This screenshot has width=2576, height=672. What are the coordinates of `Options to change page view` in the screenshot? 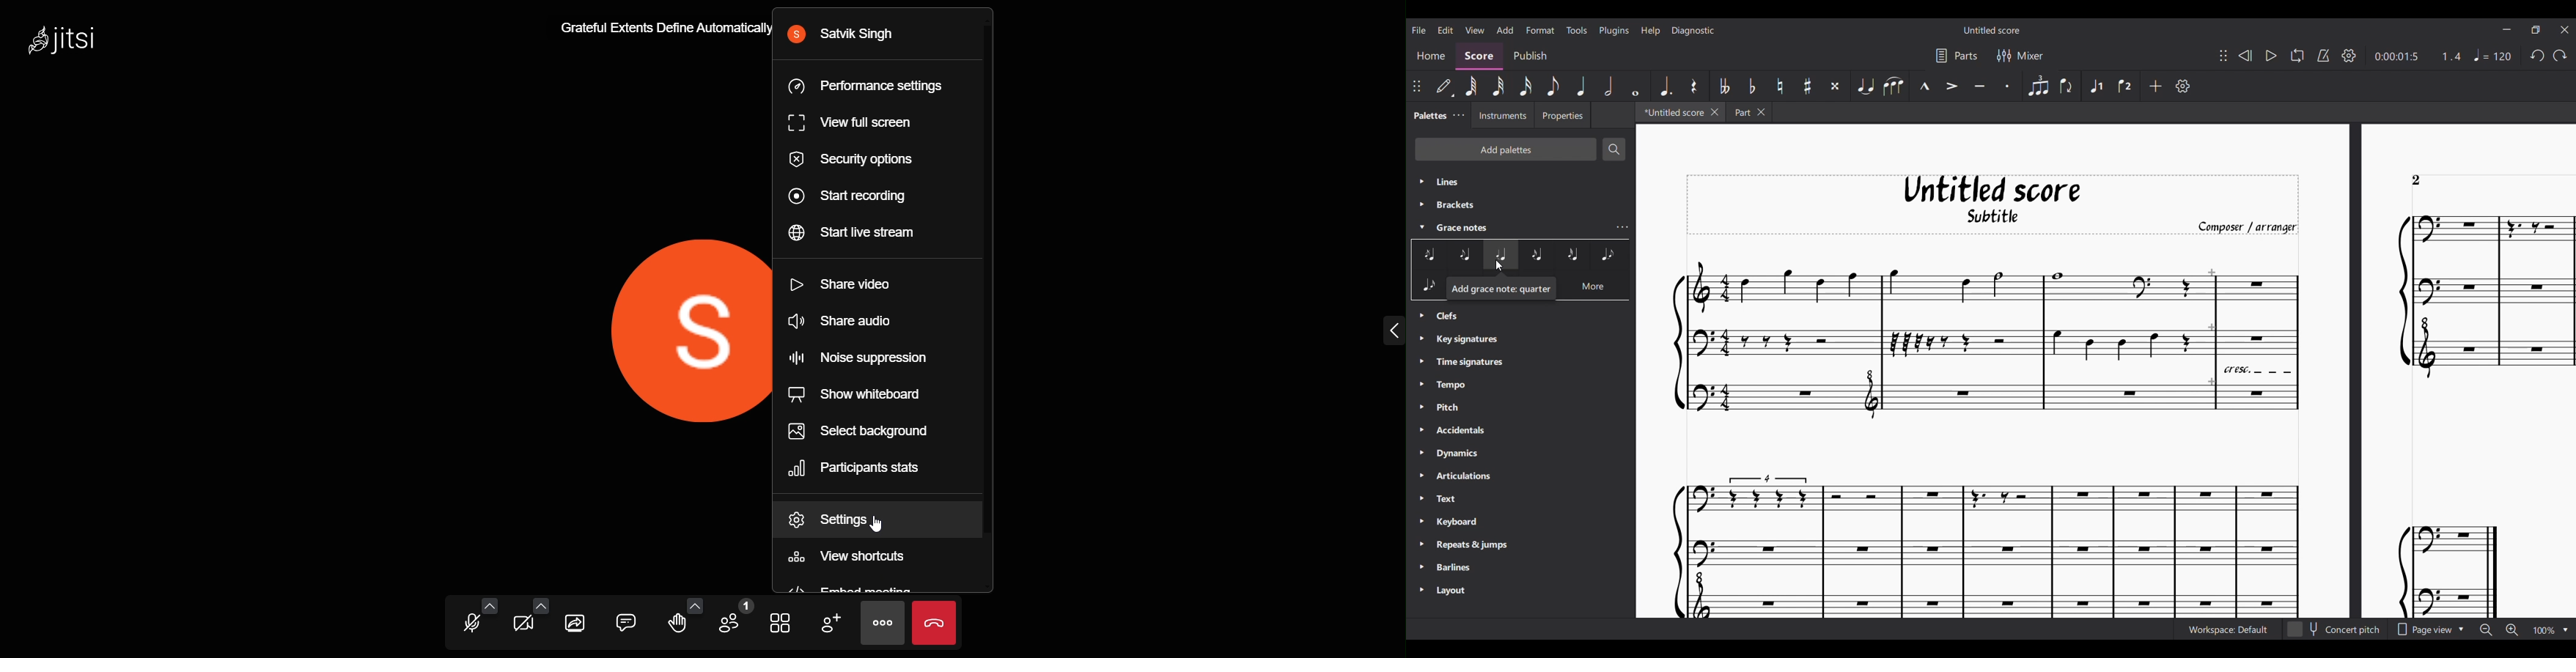 It's located at (2429, 629).